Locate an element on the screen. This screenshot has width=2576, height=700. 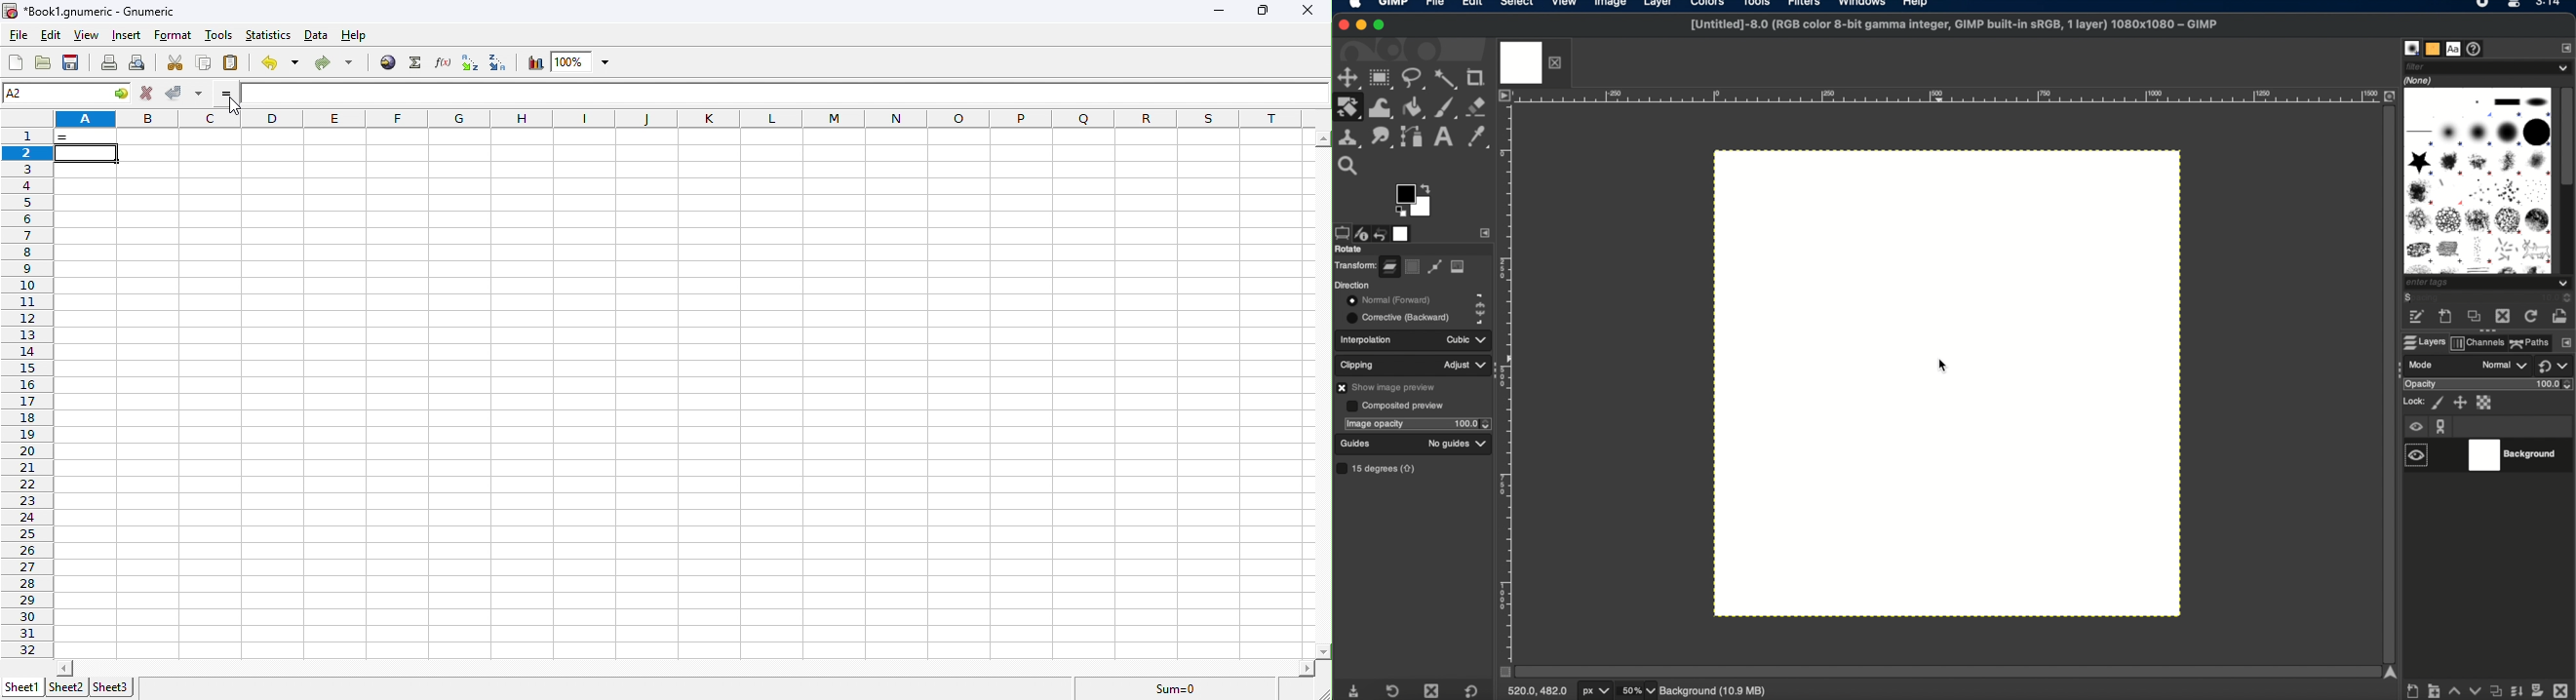
duplicate this brush is located at coordinates (2472, 318).